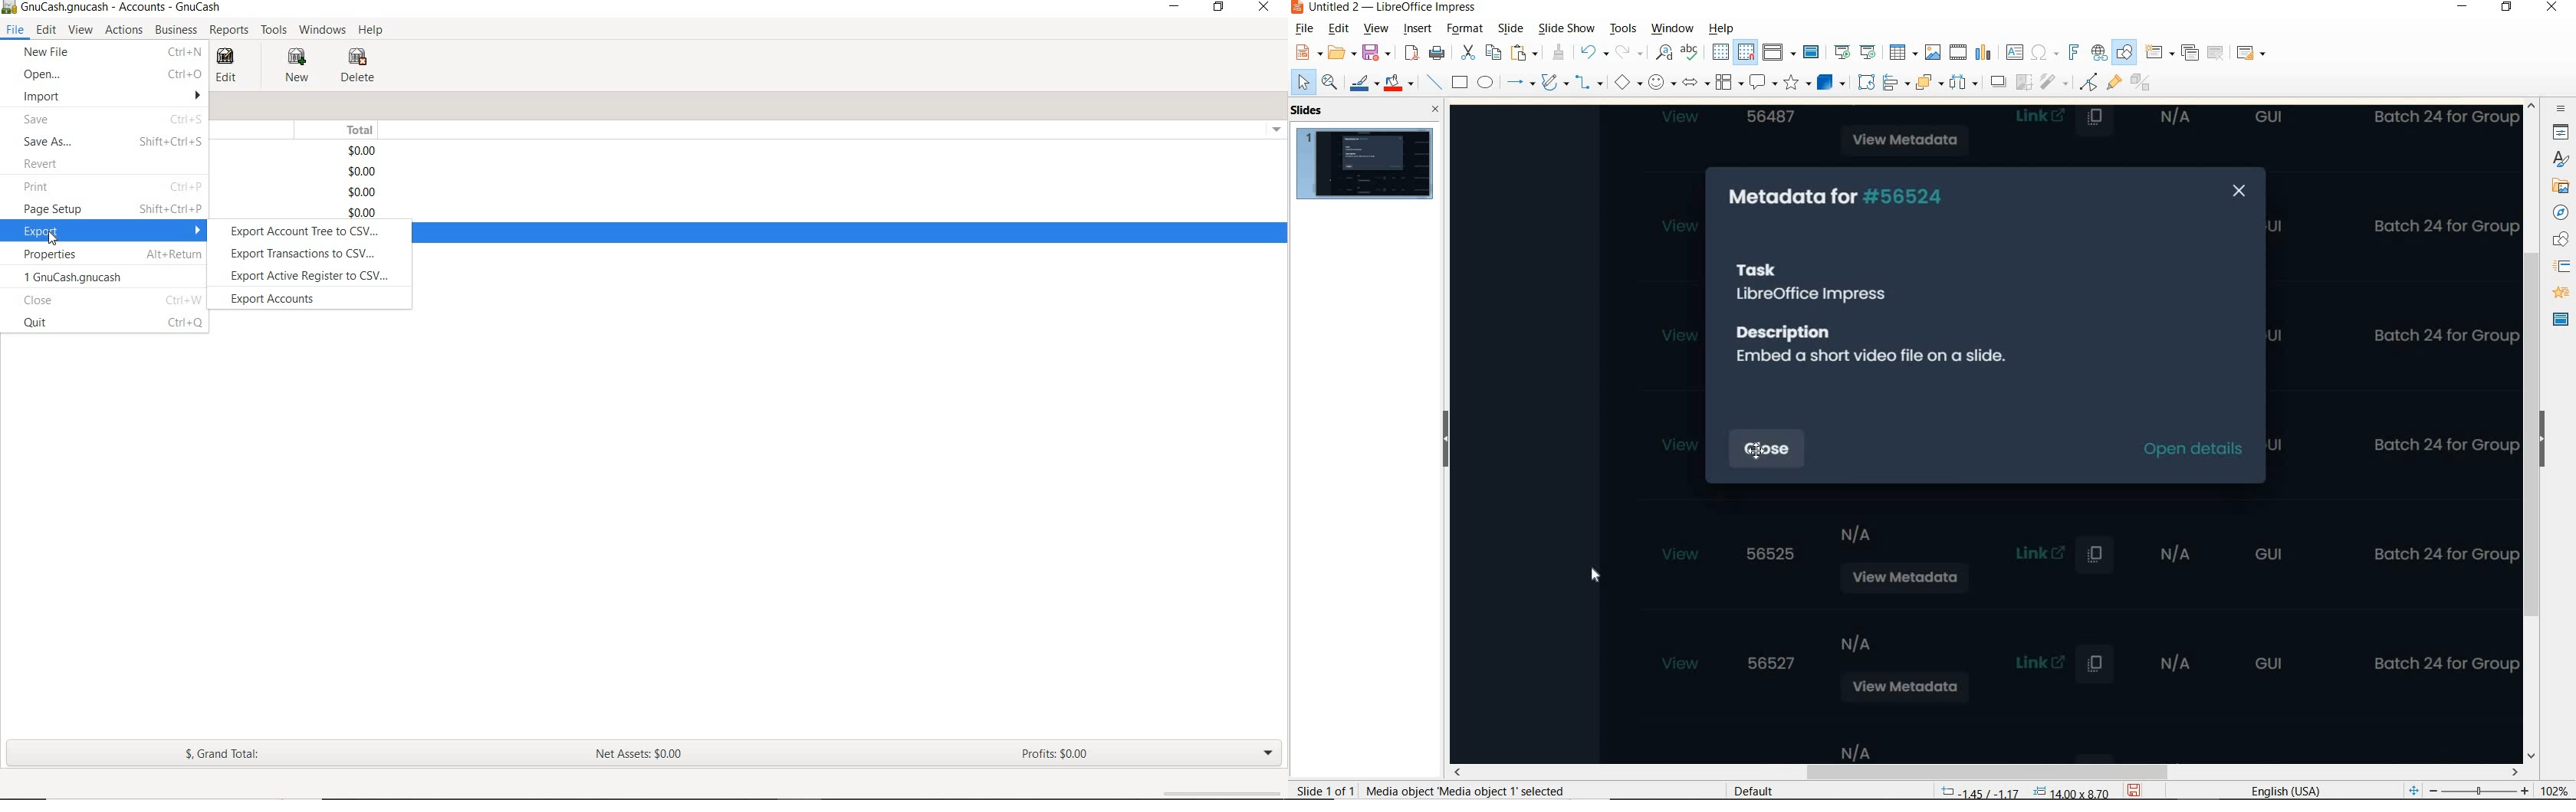 This screenshot has width=2576, height=812. What do you see at coordinates (362, 212) in the screenshot?
I see `$0.00` at bounding box center [362, 212].